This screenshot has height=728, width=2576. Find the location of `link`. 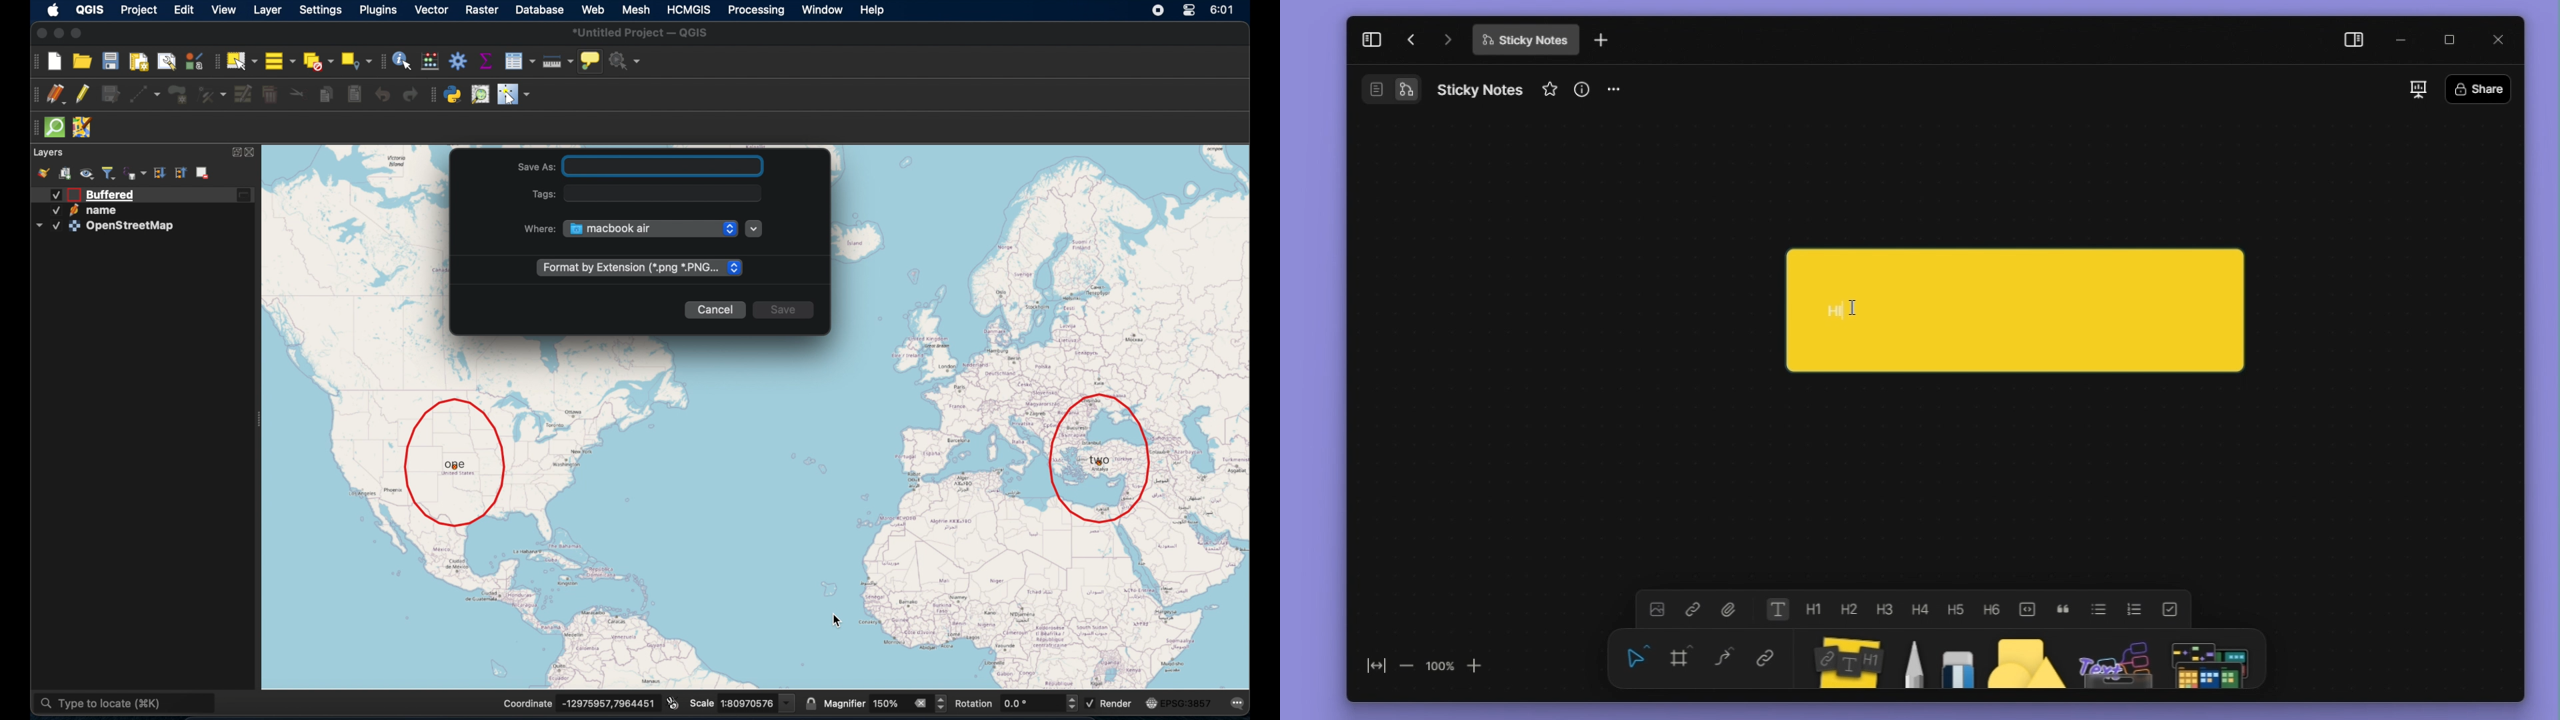

link is located at coordinates (1771, 658).